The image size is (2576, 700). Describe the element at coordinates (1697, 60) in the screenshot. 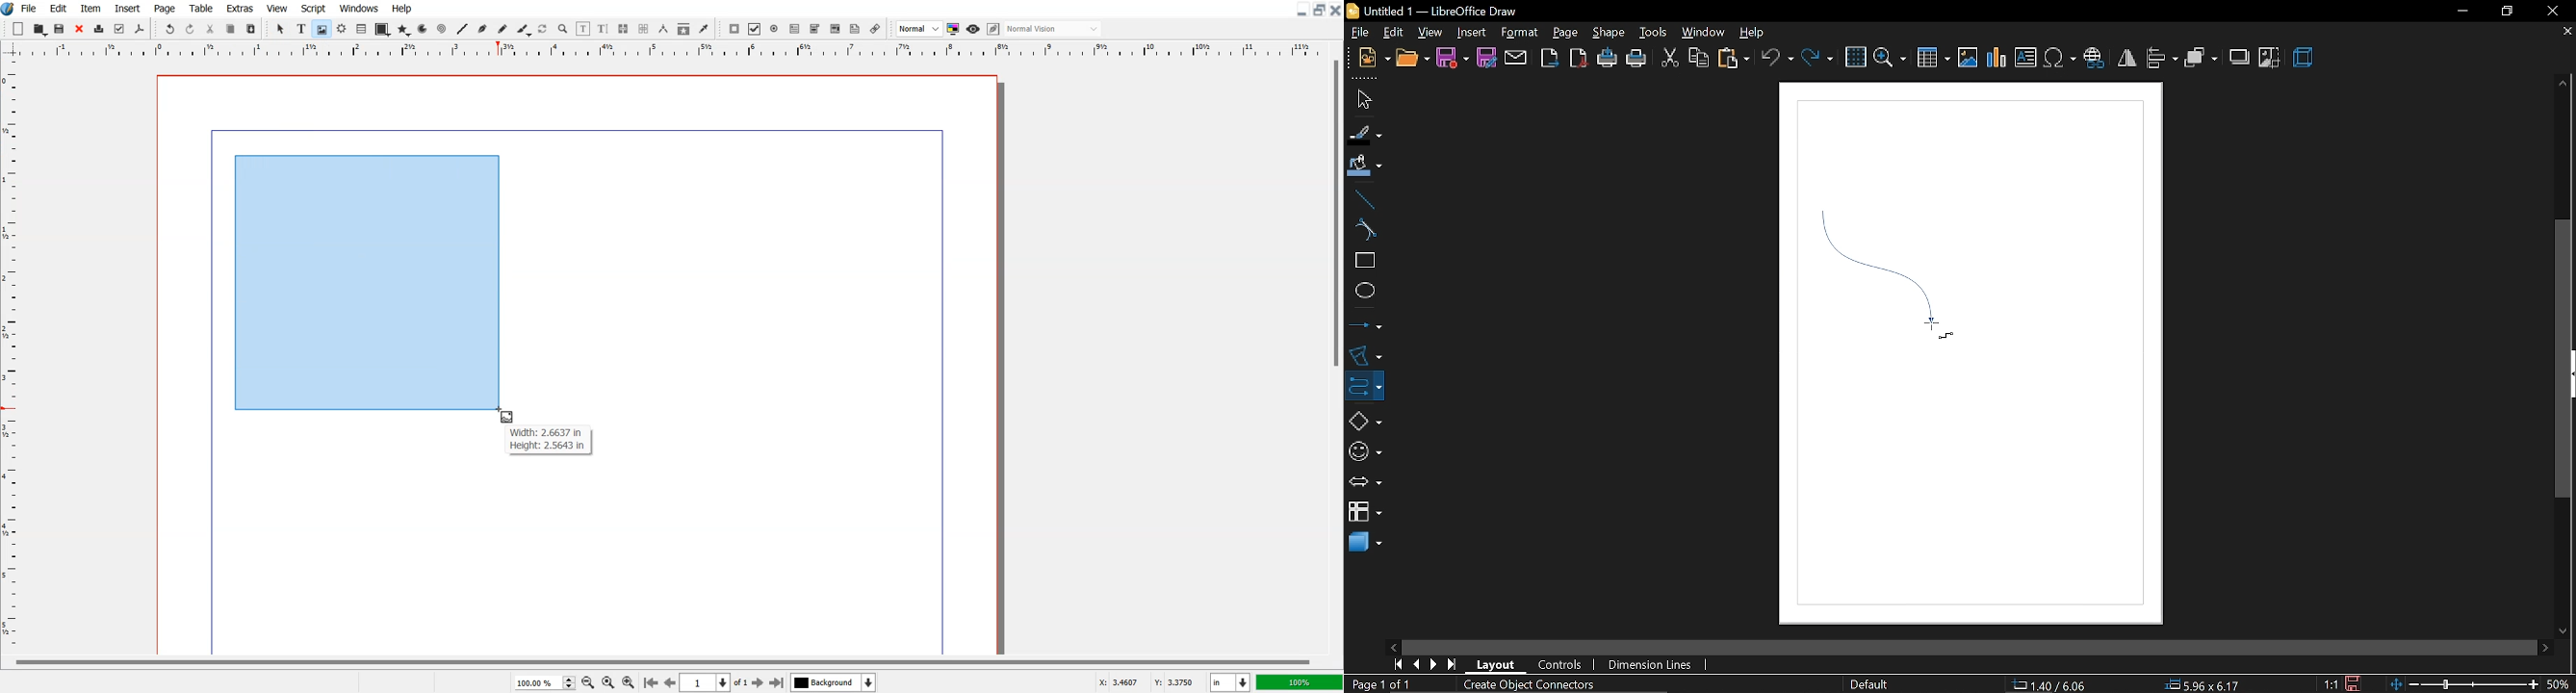

I see `copy` at that location.